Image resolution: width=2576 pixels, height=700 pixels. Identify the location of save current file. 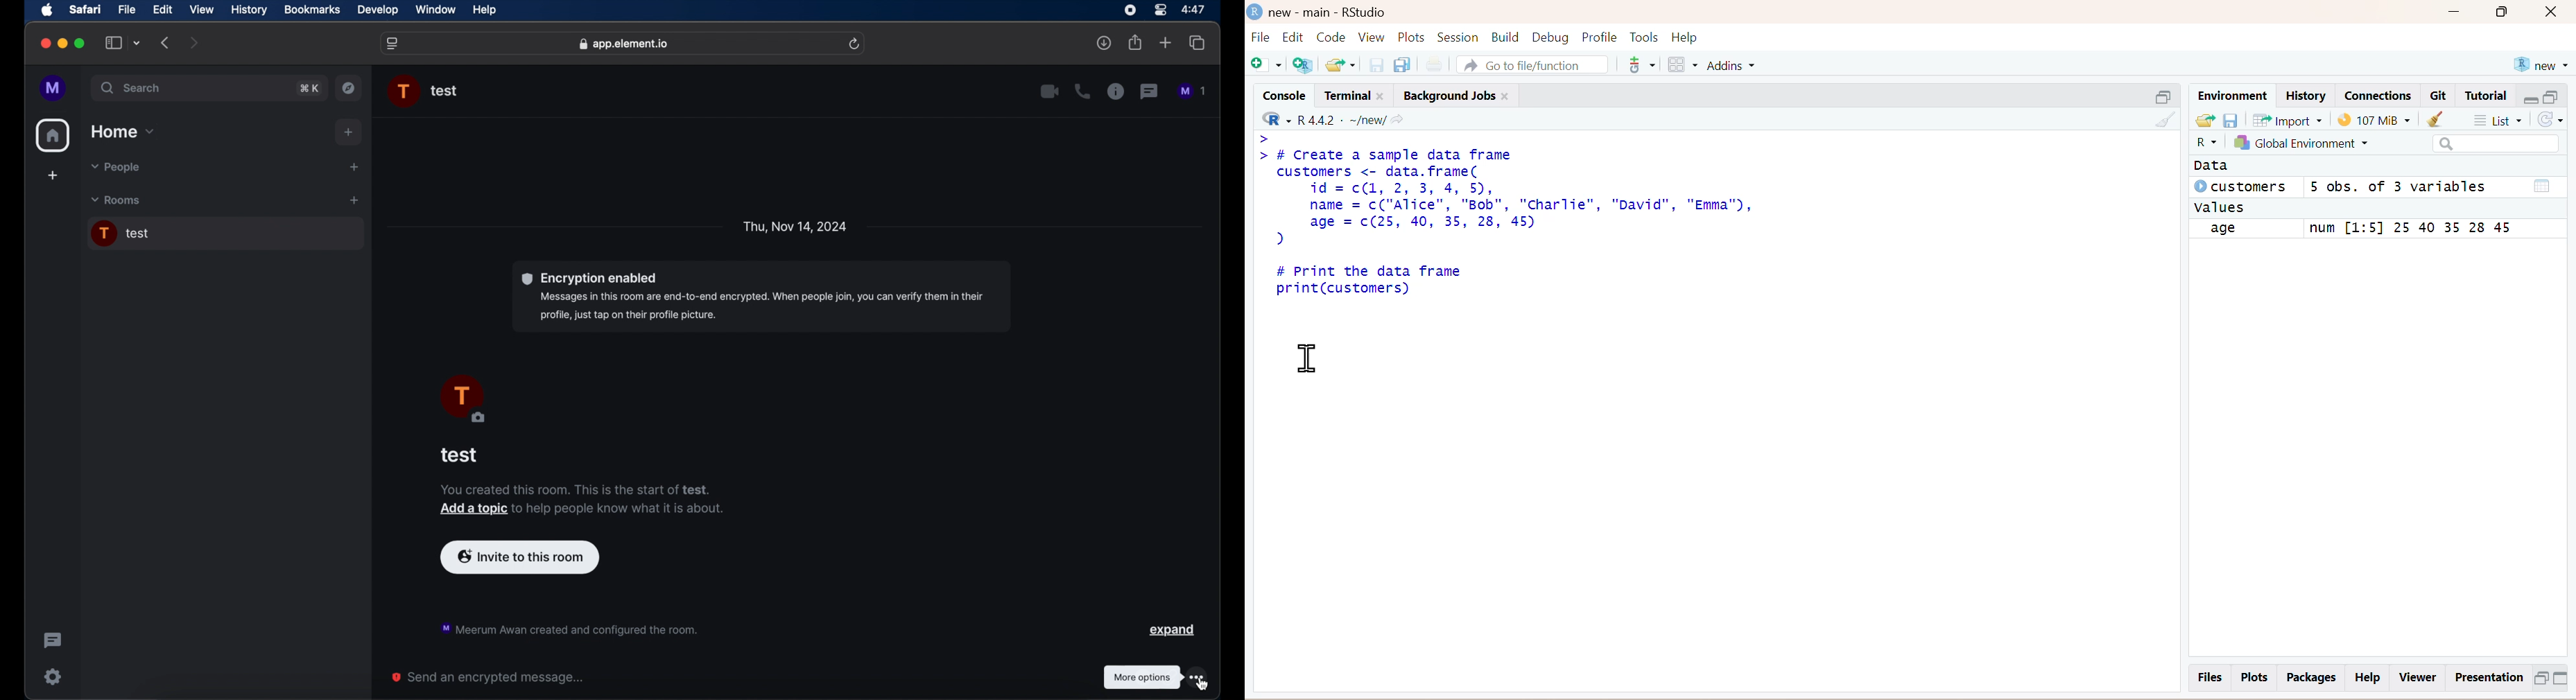
(1376, 64).